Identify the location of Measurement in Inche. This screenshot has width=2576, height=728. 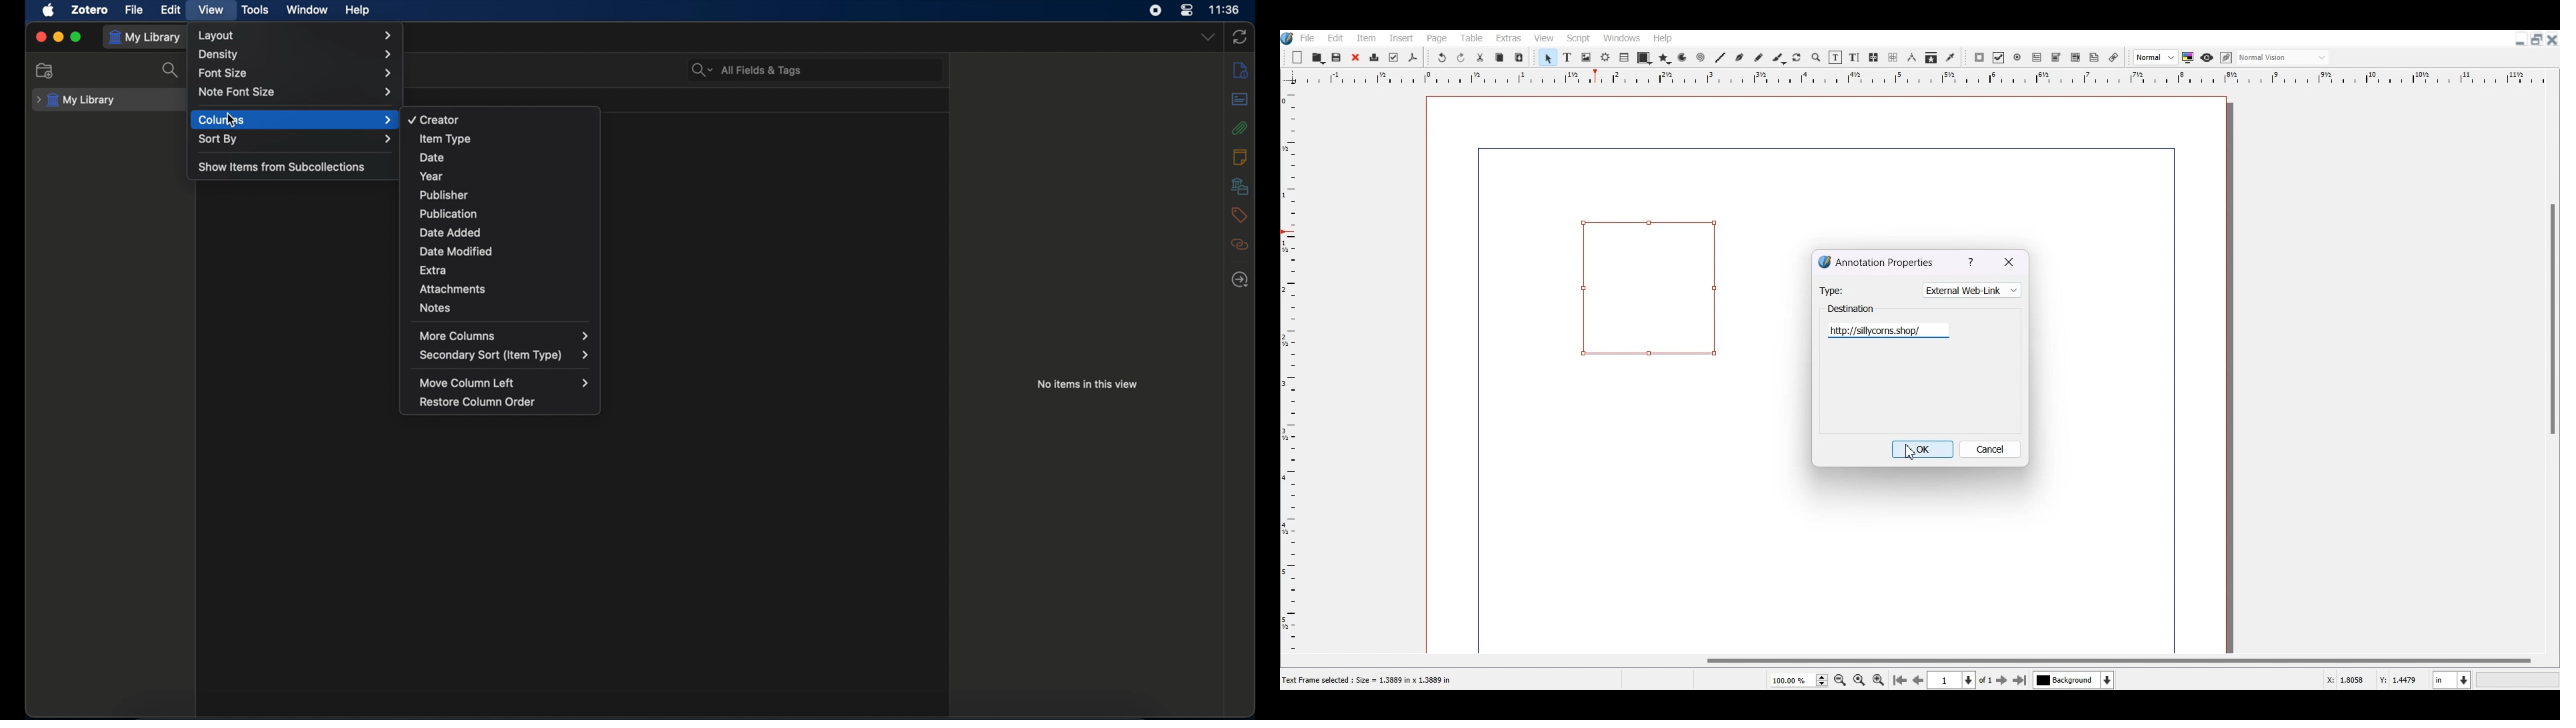
(2452, 680).